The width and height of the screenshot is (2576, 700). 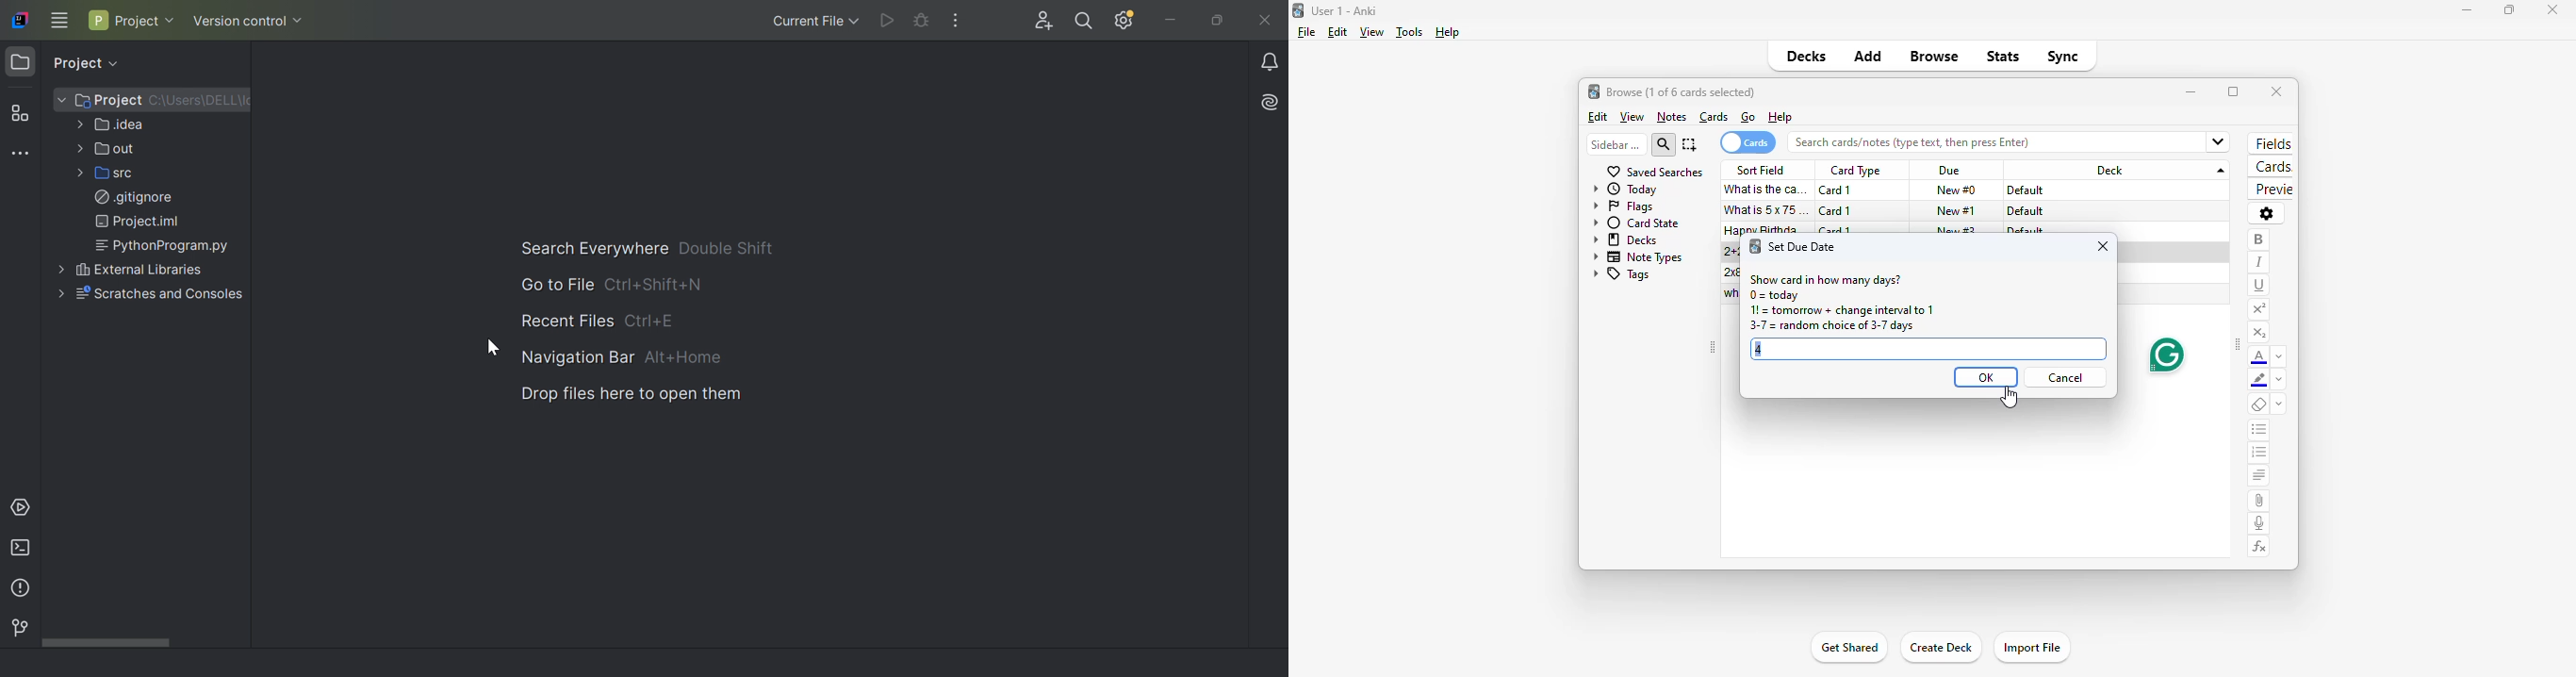 What do you see at coordinates (1836, 190) in the screenshot?
I see `card 1` at bounding box center [1836, 190].